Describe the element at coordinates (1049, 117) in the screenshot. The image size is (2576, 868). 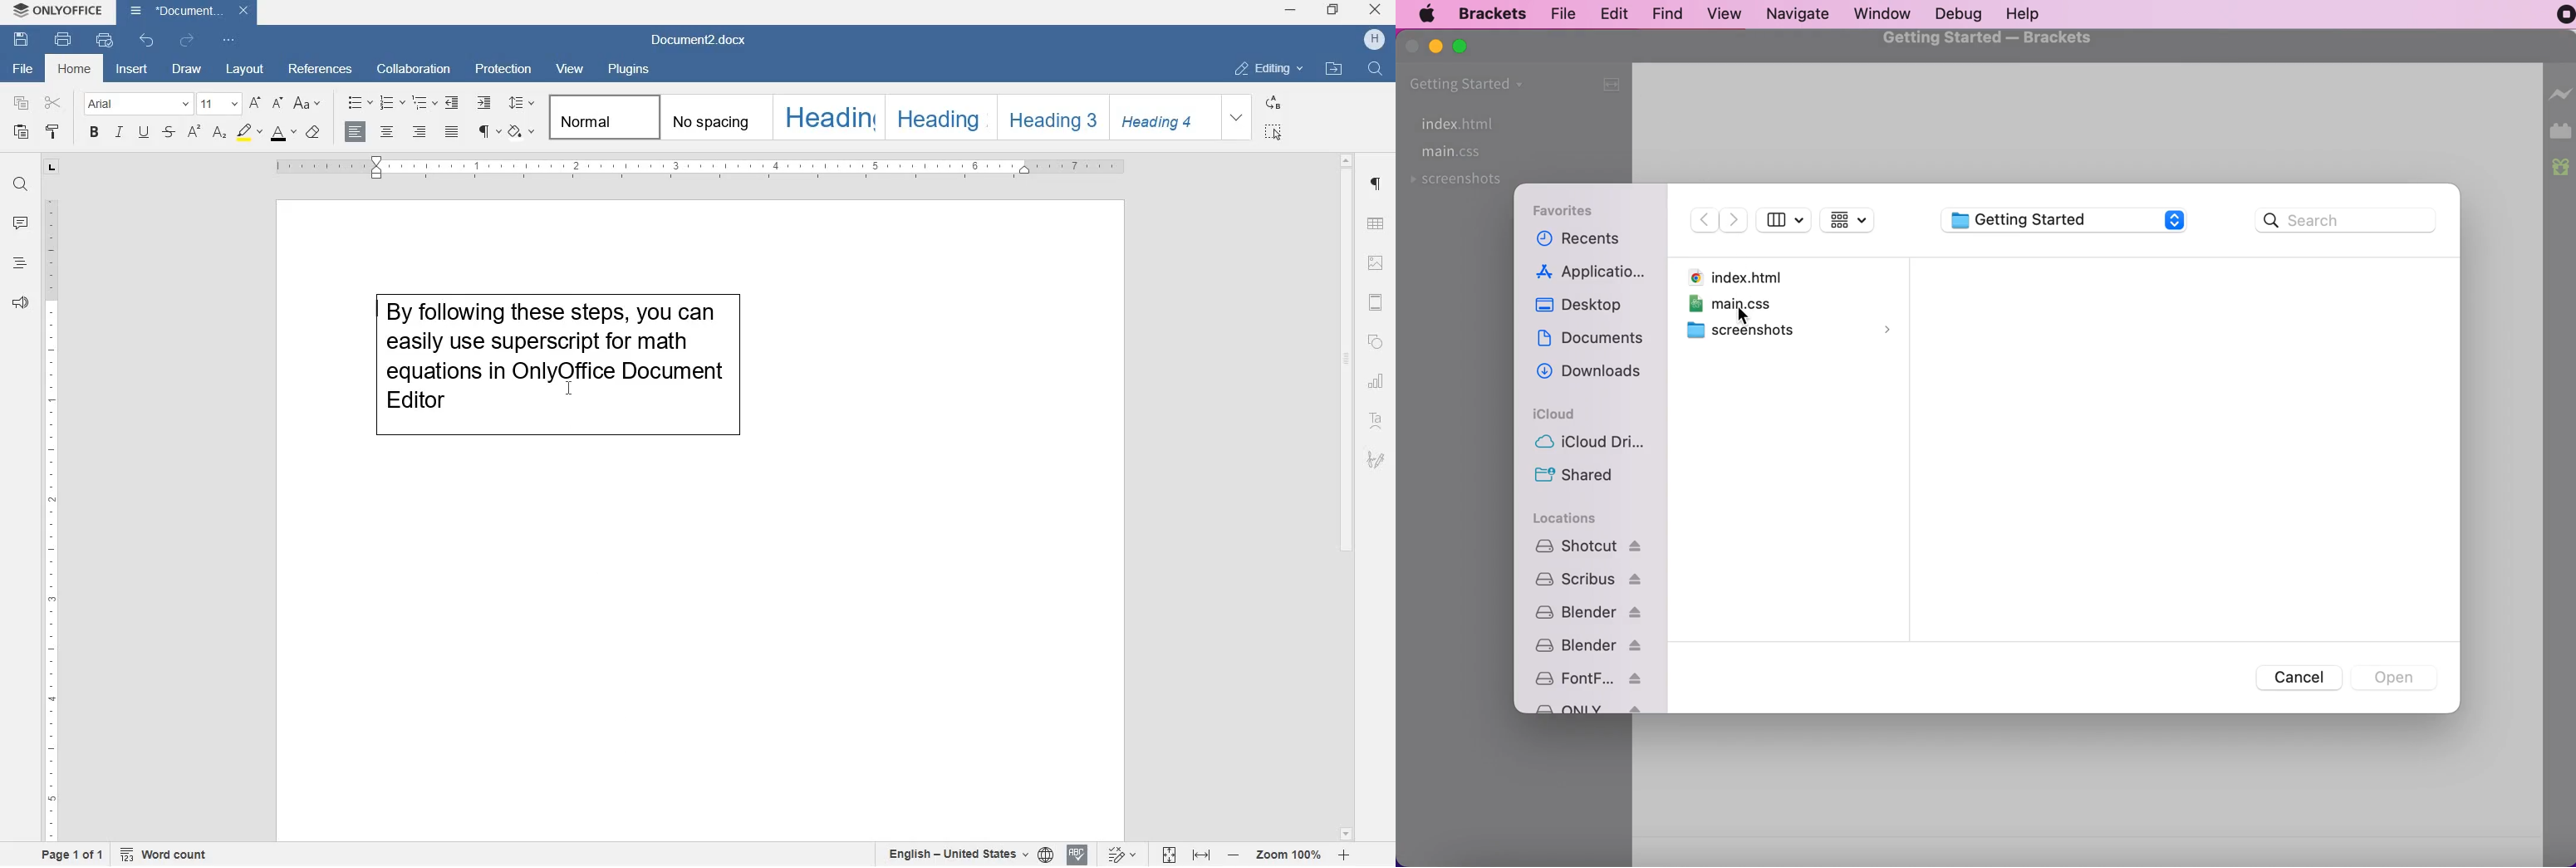
I see `HEADING 3` at that location.